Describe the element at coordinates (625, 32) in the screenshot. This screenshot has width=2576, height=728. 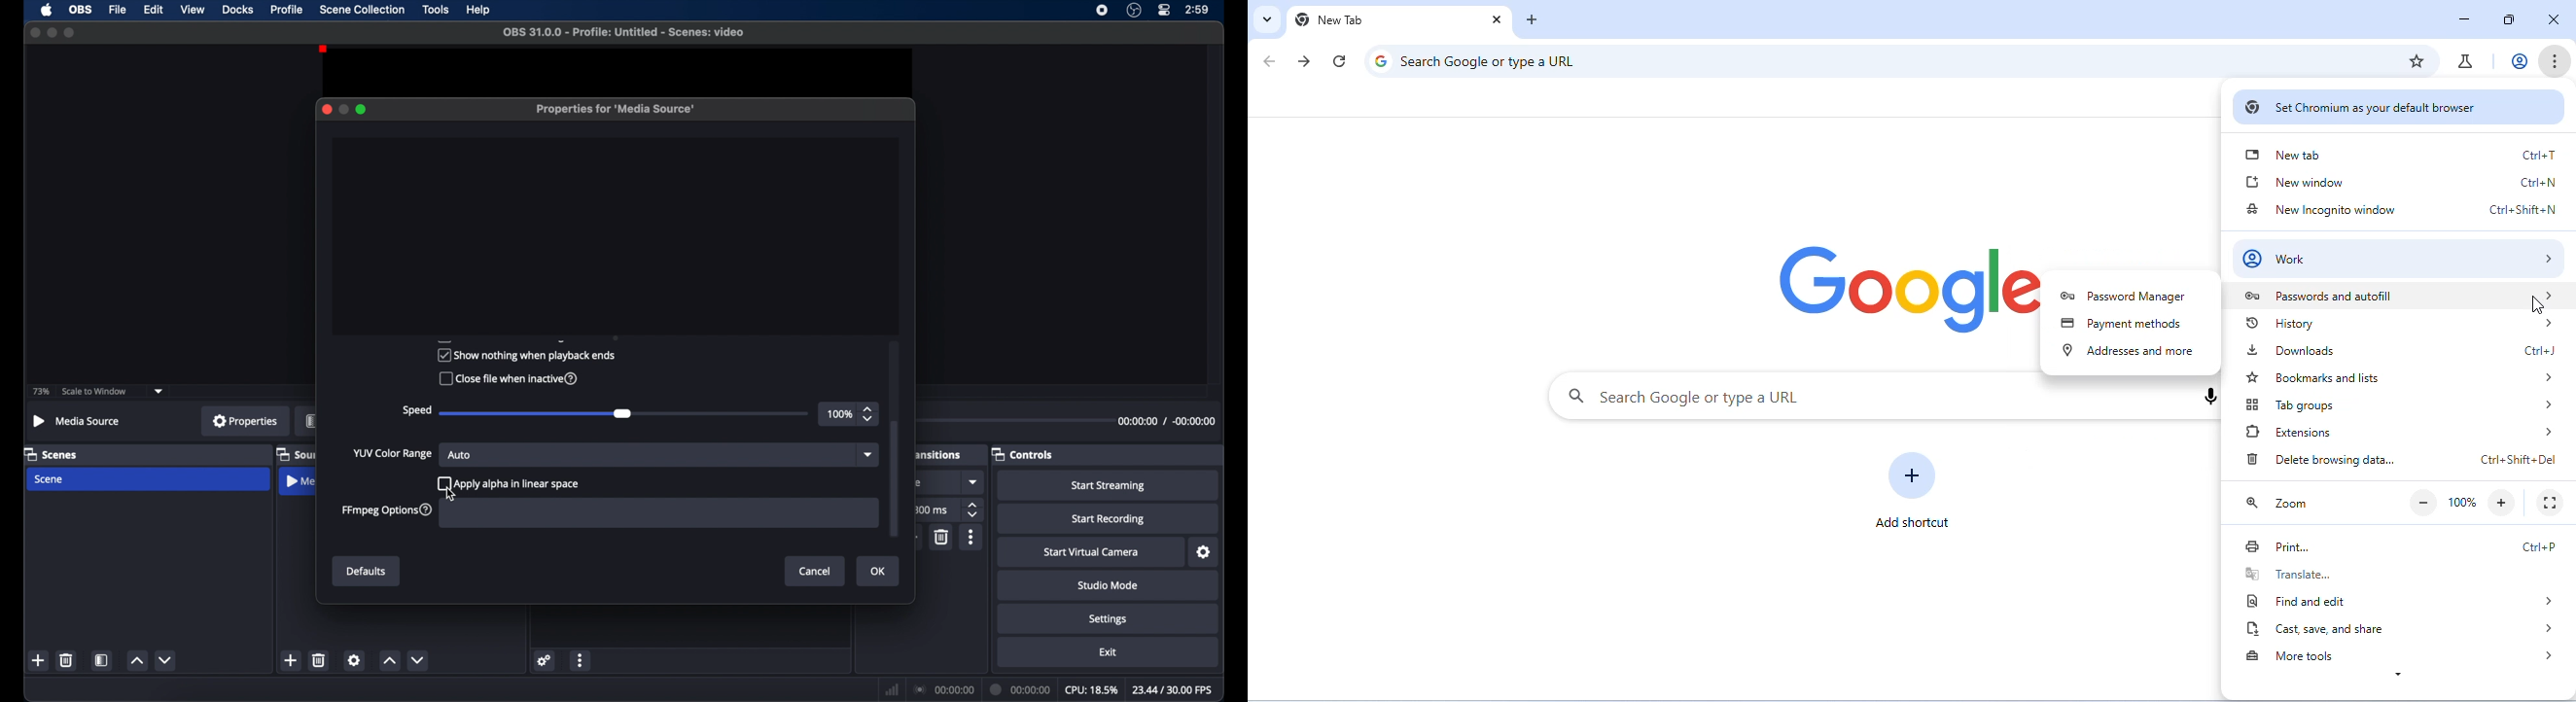
I see `file name` at that location.